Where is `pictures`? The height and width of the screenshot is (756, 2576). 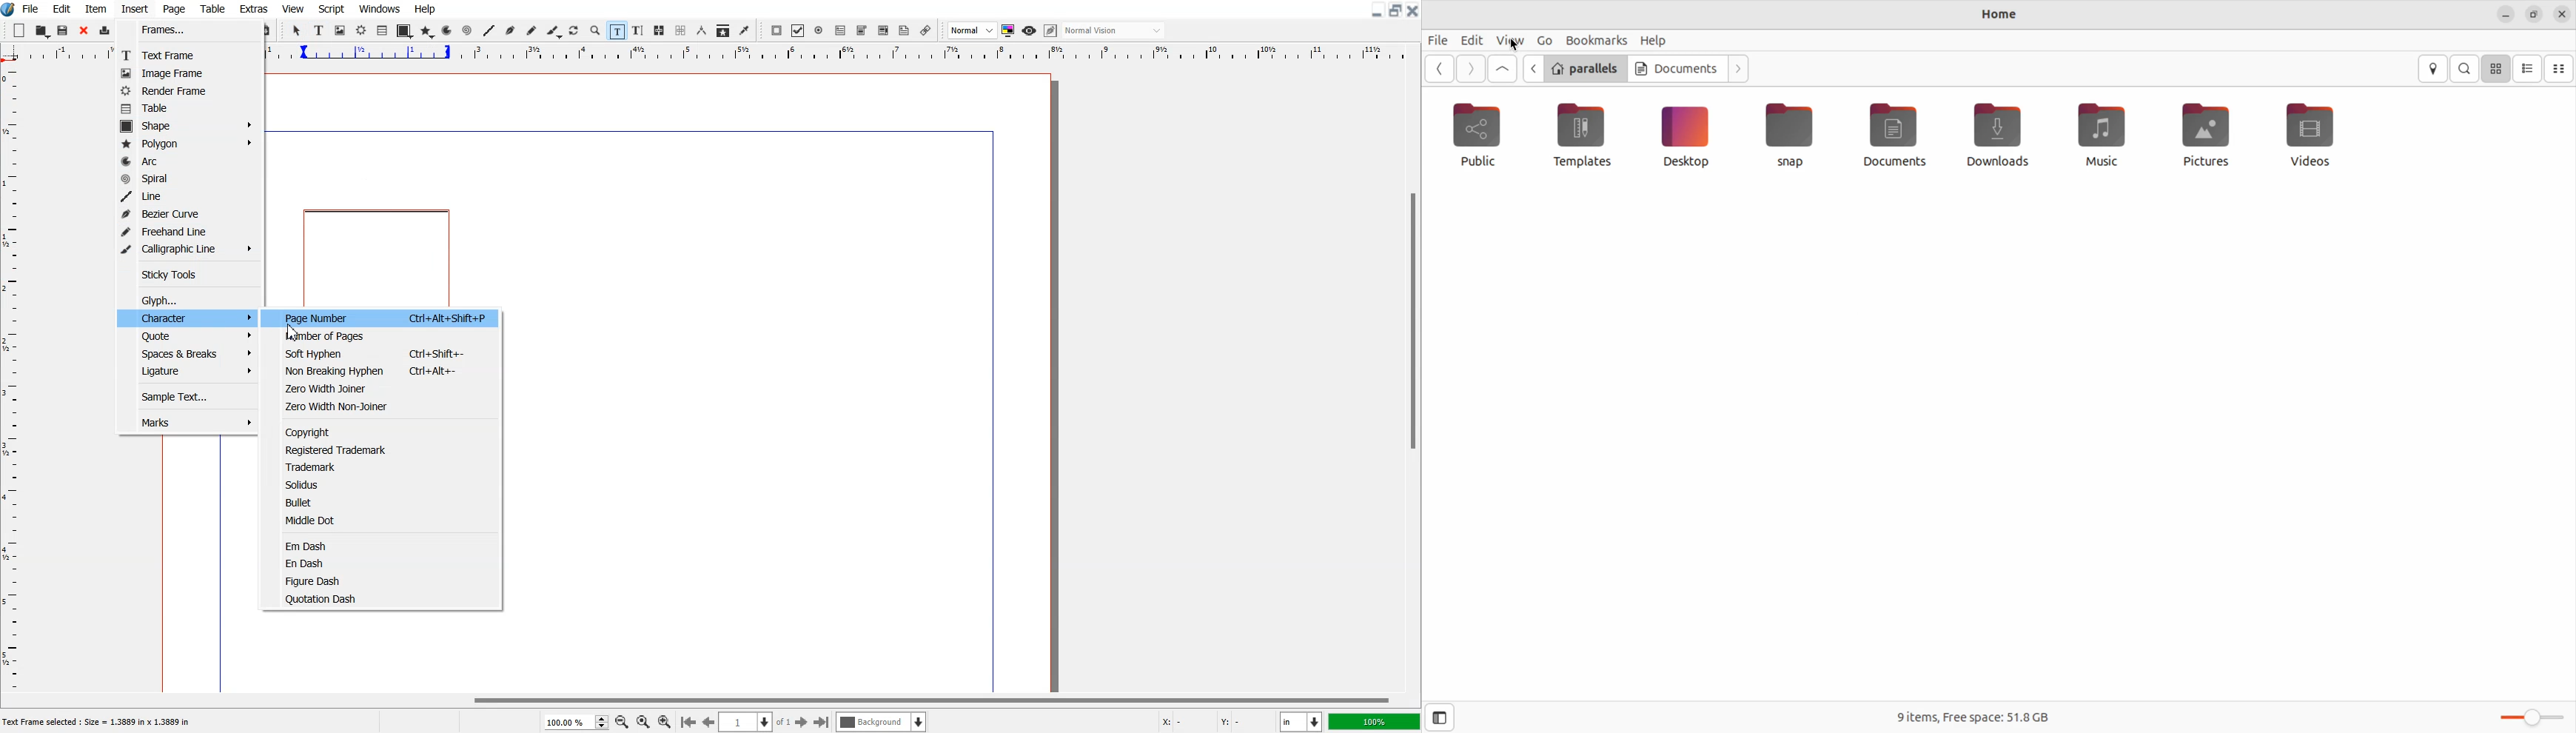
pictures is located at coordinates (2205, 136).